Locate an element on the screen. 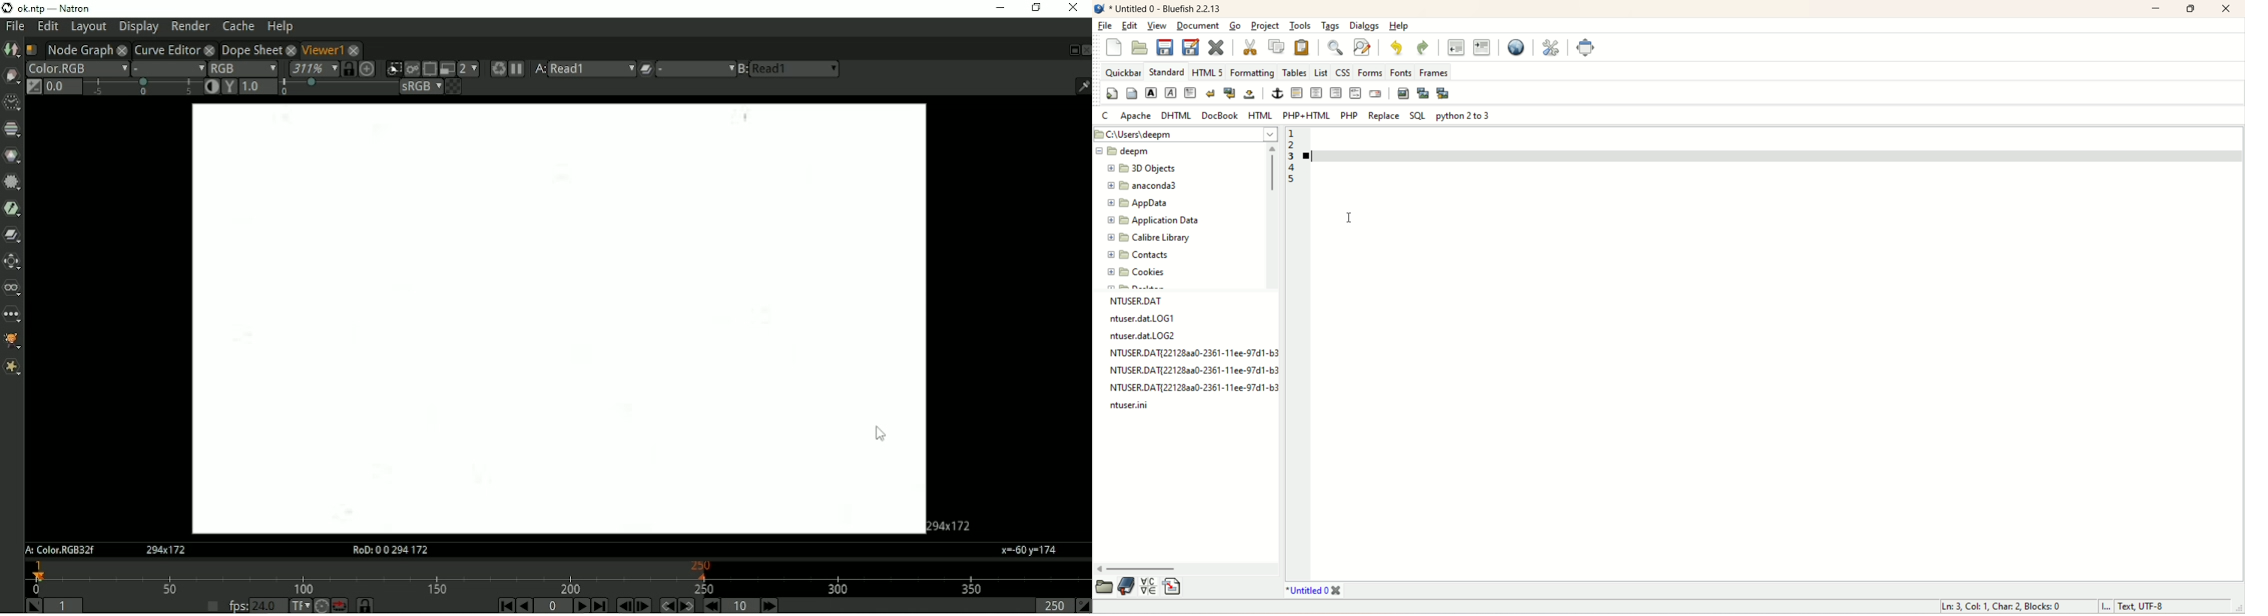  Cursor is located at coordinates (1352, 217).